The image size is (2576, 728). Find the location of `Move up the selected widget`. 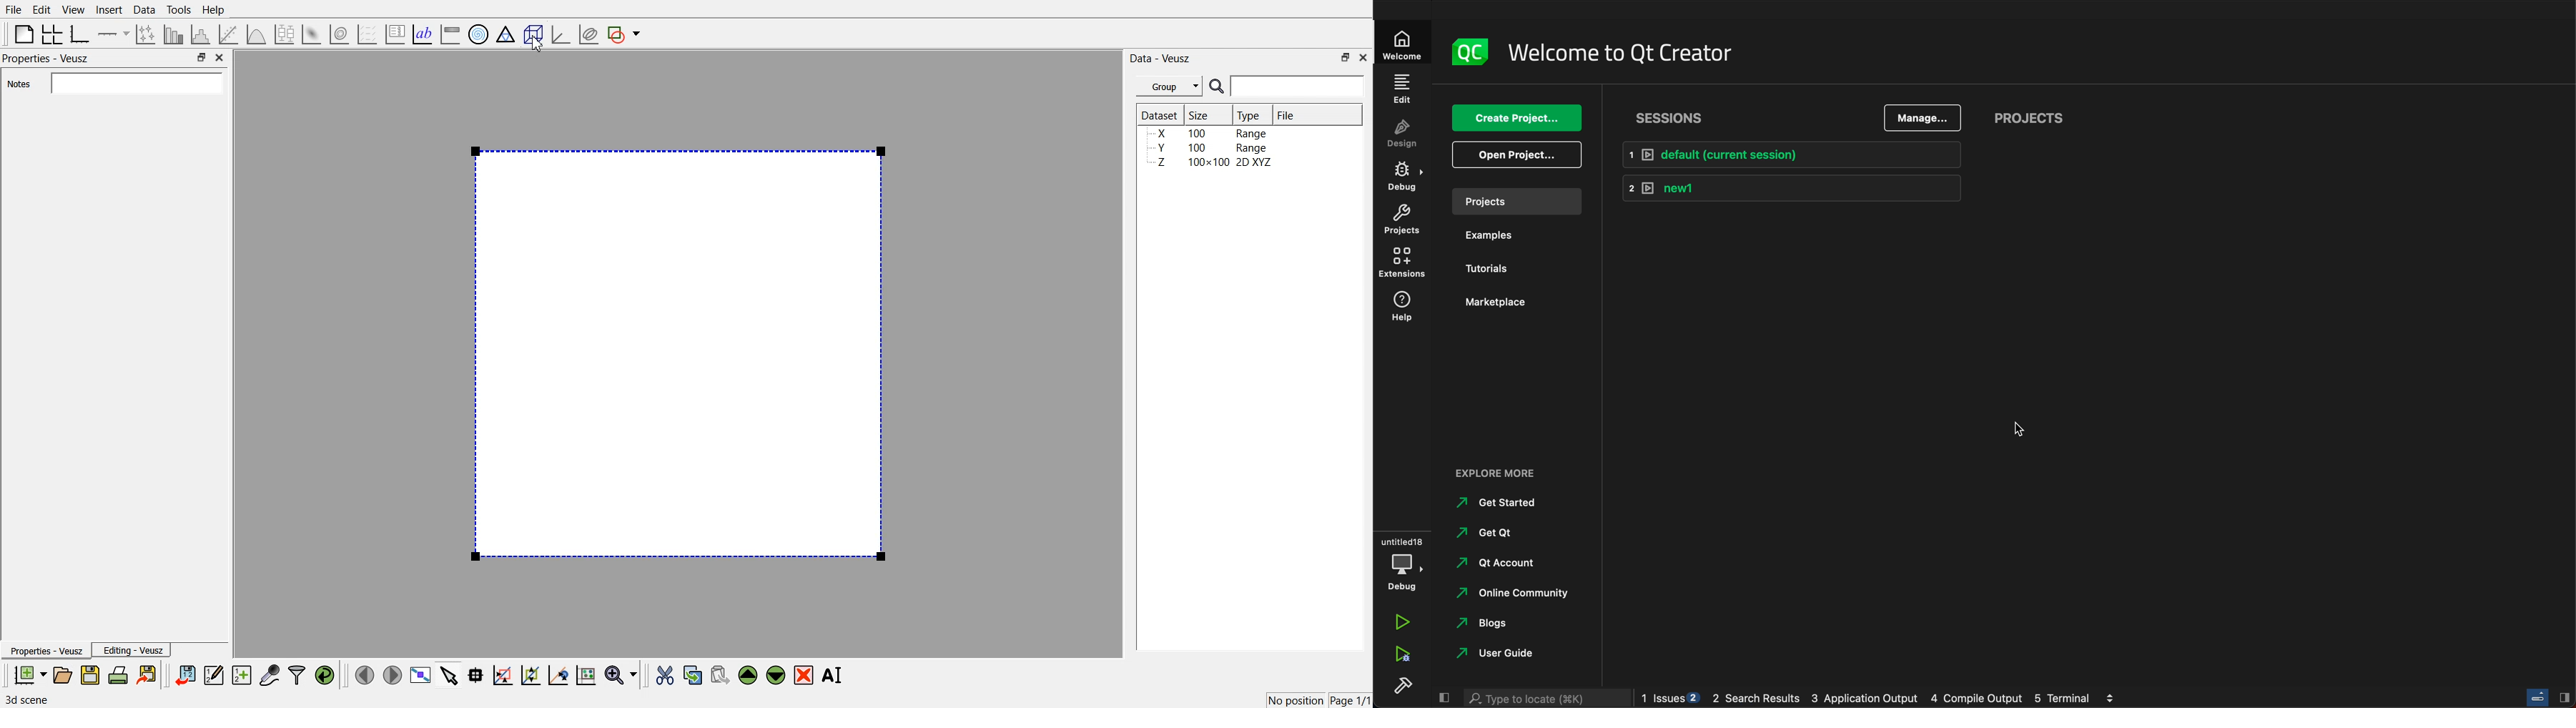

Move up the selected widget is located at coordinates (749, 675).